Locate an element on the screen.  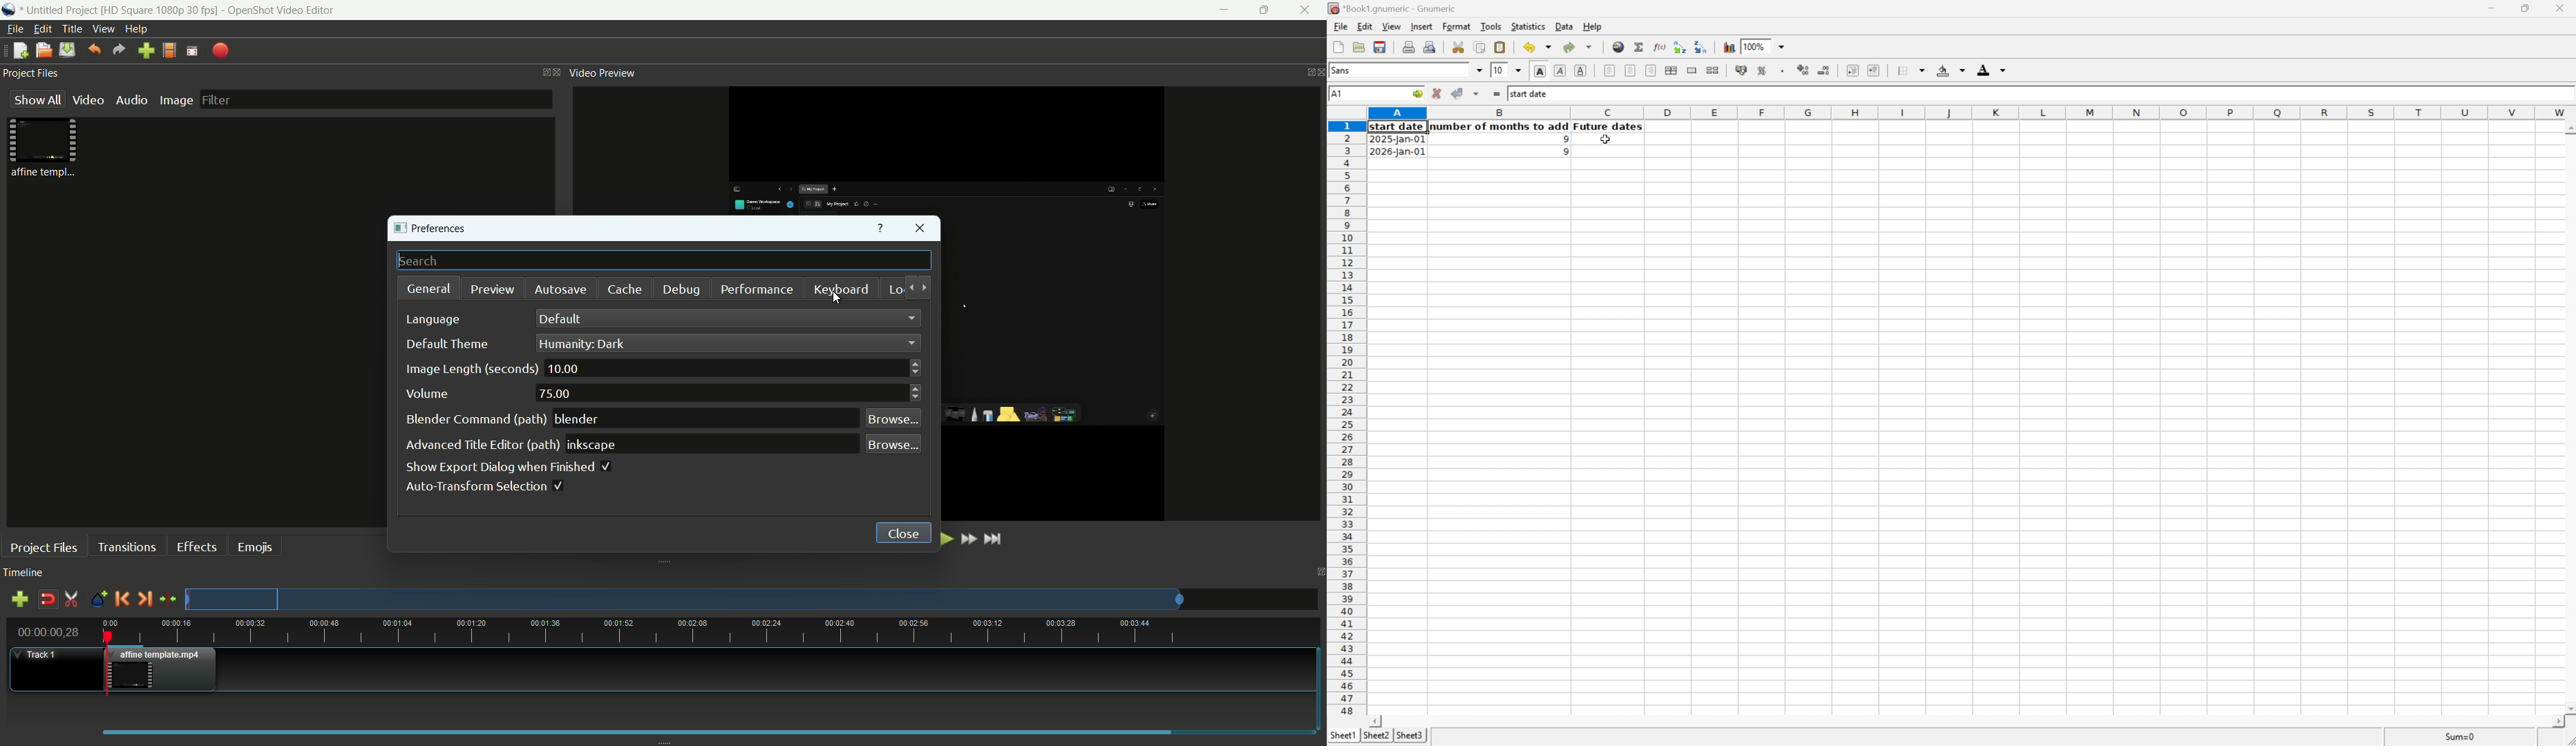
advanced title is located at coordinates (482, 444).